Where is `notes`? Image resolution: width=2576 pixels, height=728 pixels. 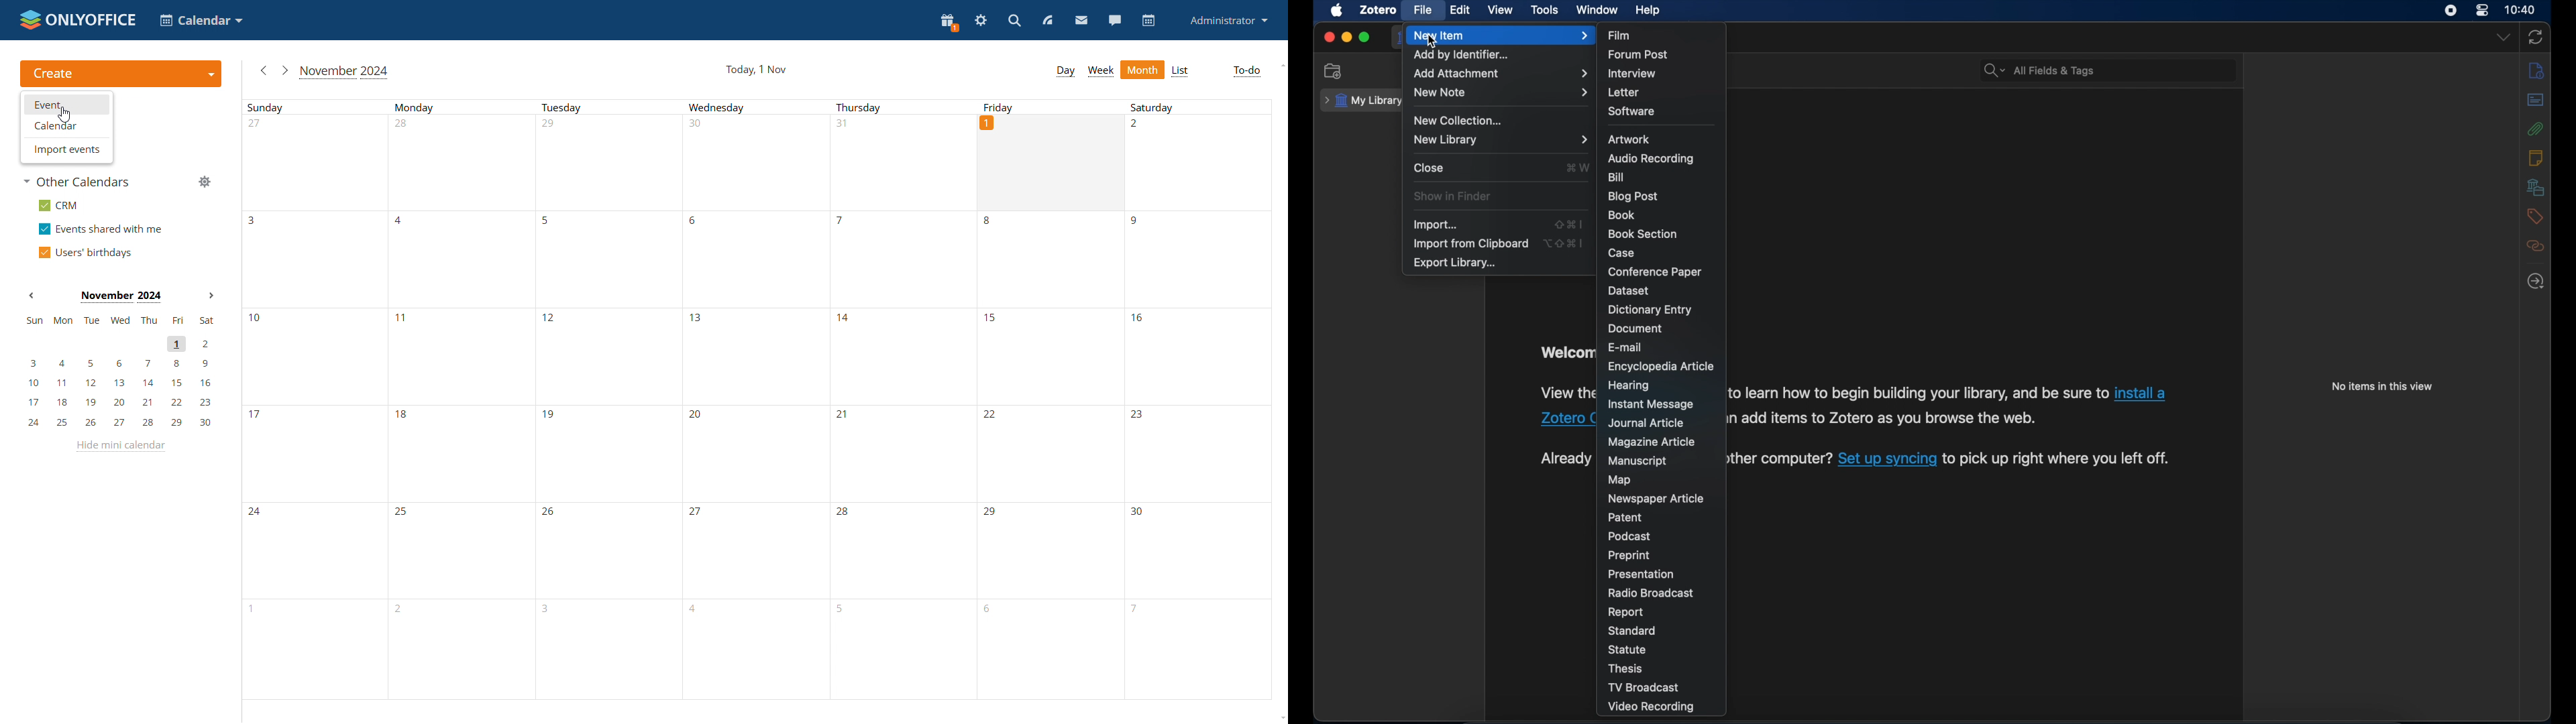
notes is located at coordinates (2536, 158).